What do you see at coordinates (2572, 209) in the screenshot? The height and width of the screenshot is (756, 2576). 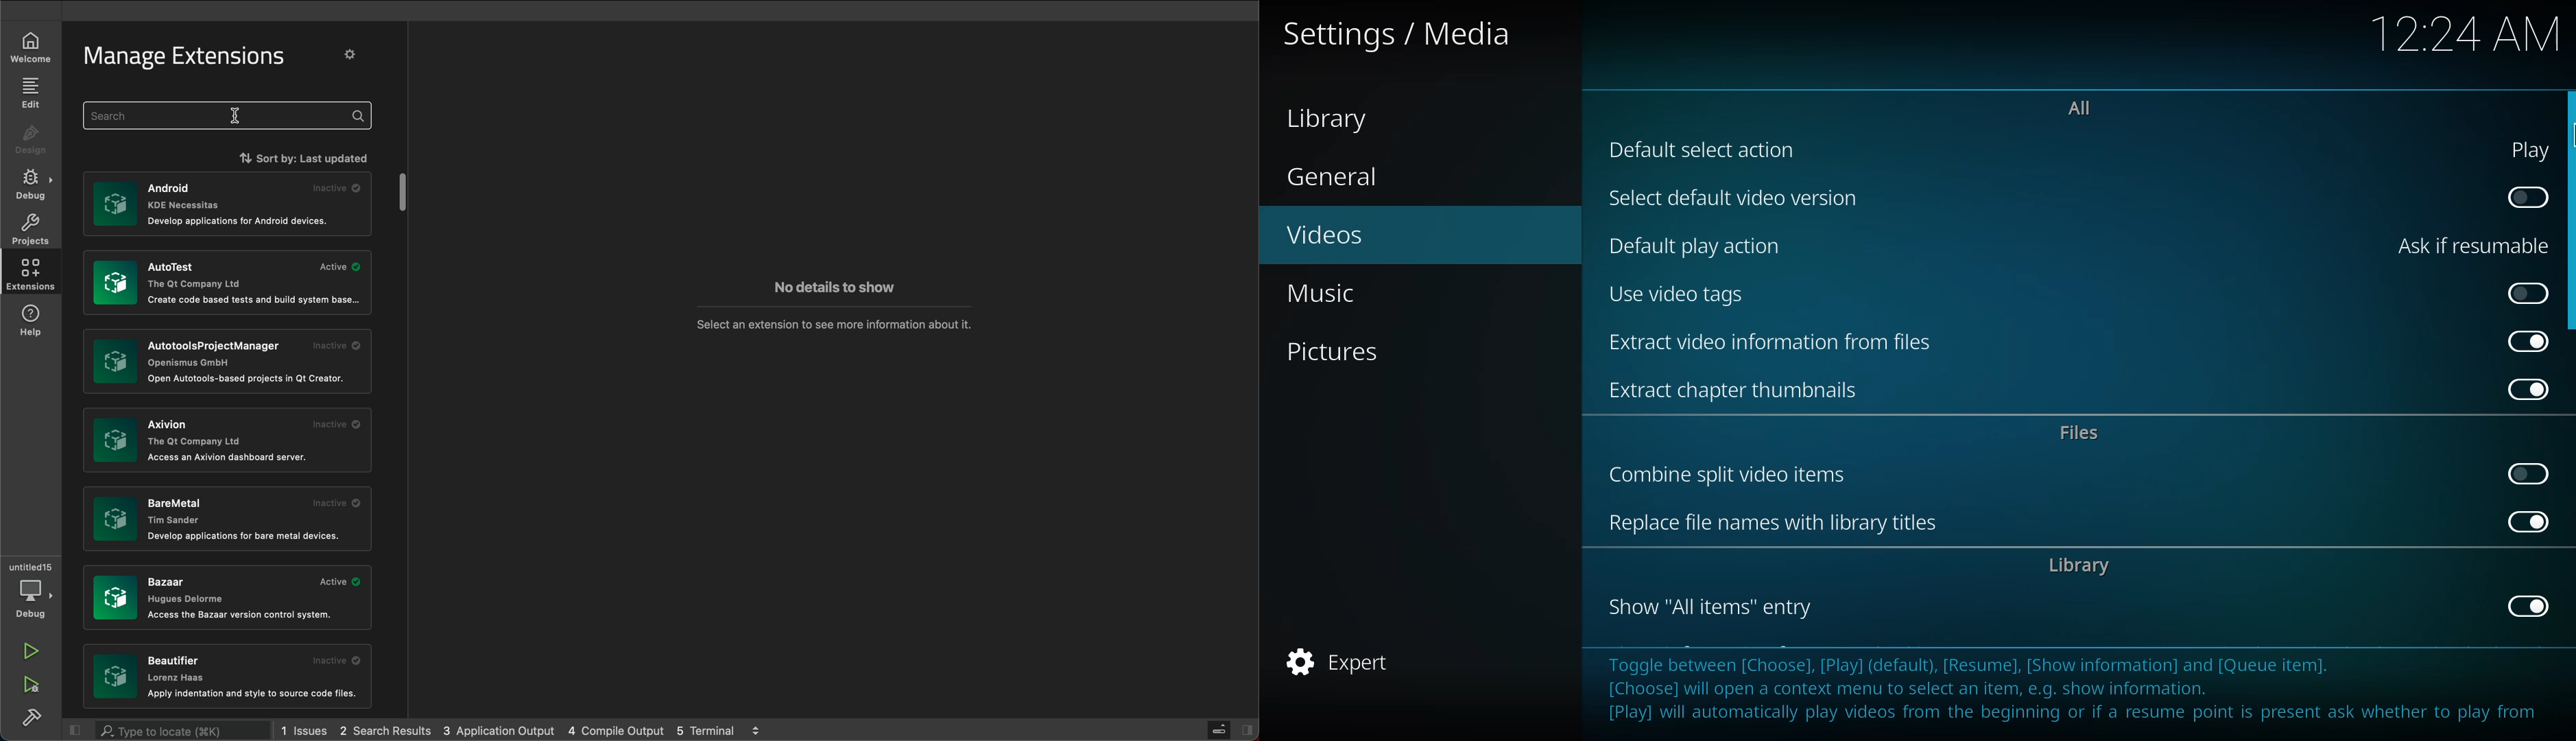 I see `dwn` at bounding box center [2572, 209].